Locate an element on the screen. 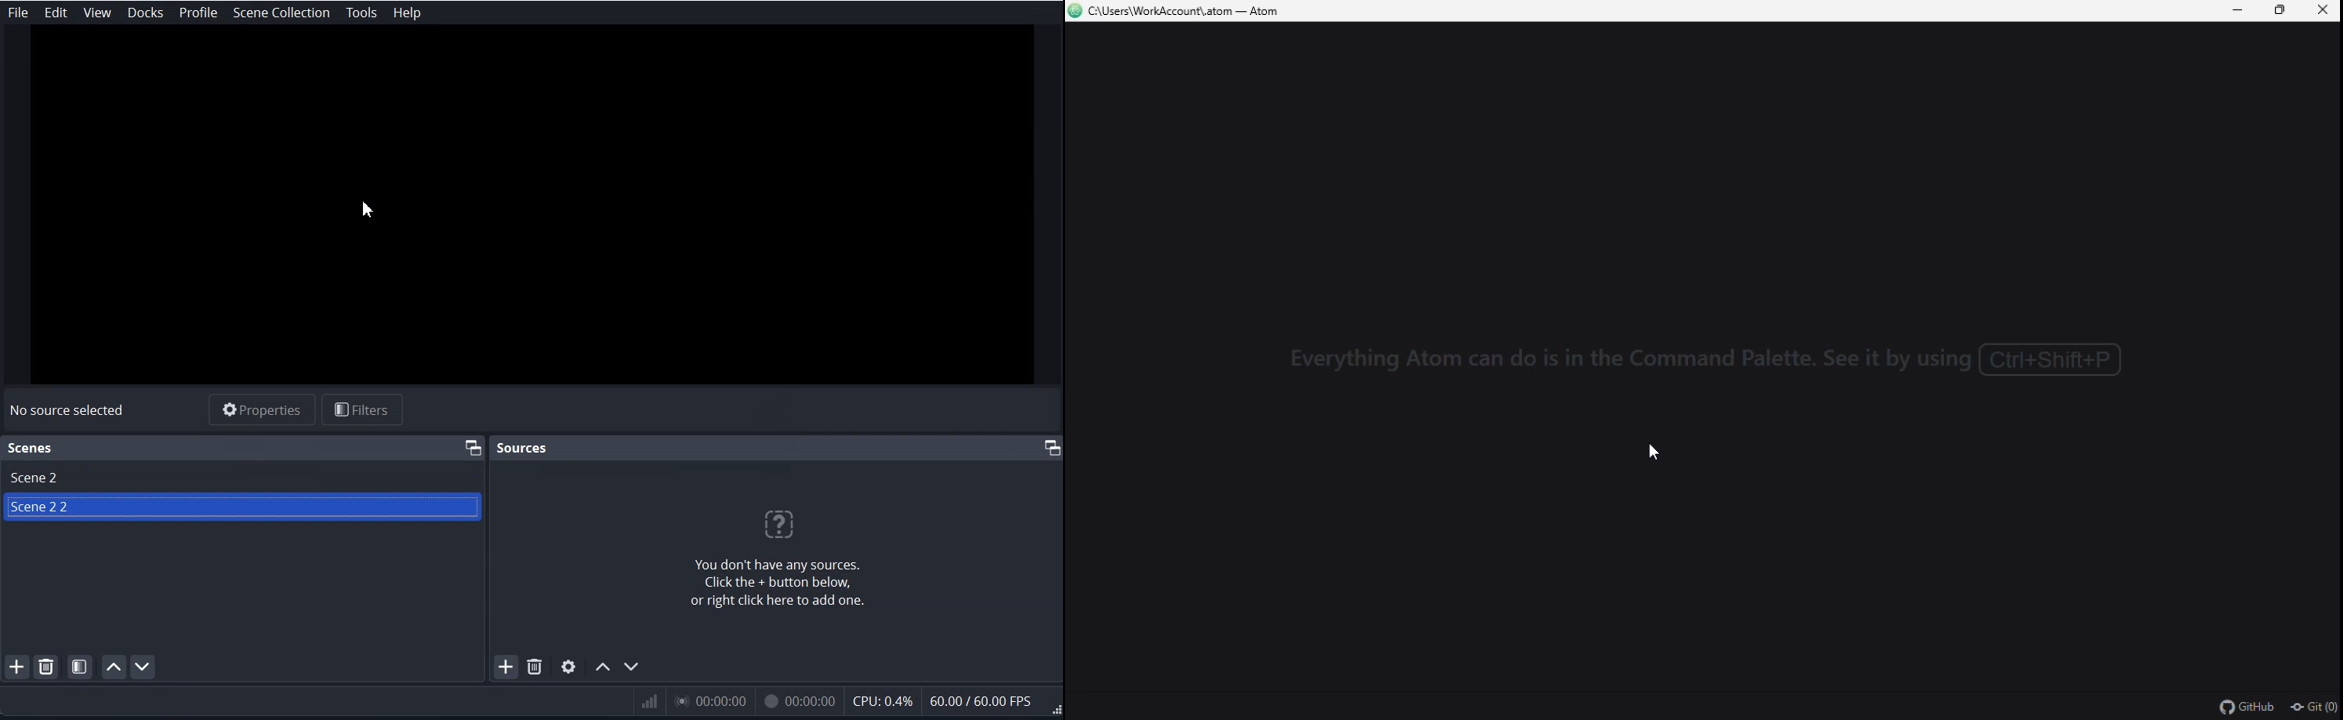 The width and height of the screenshot is (2352, 728). Preview Window is located at coordinates (531, 210).